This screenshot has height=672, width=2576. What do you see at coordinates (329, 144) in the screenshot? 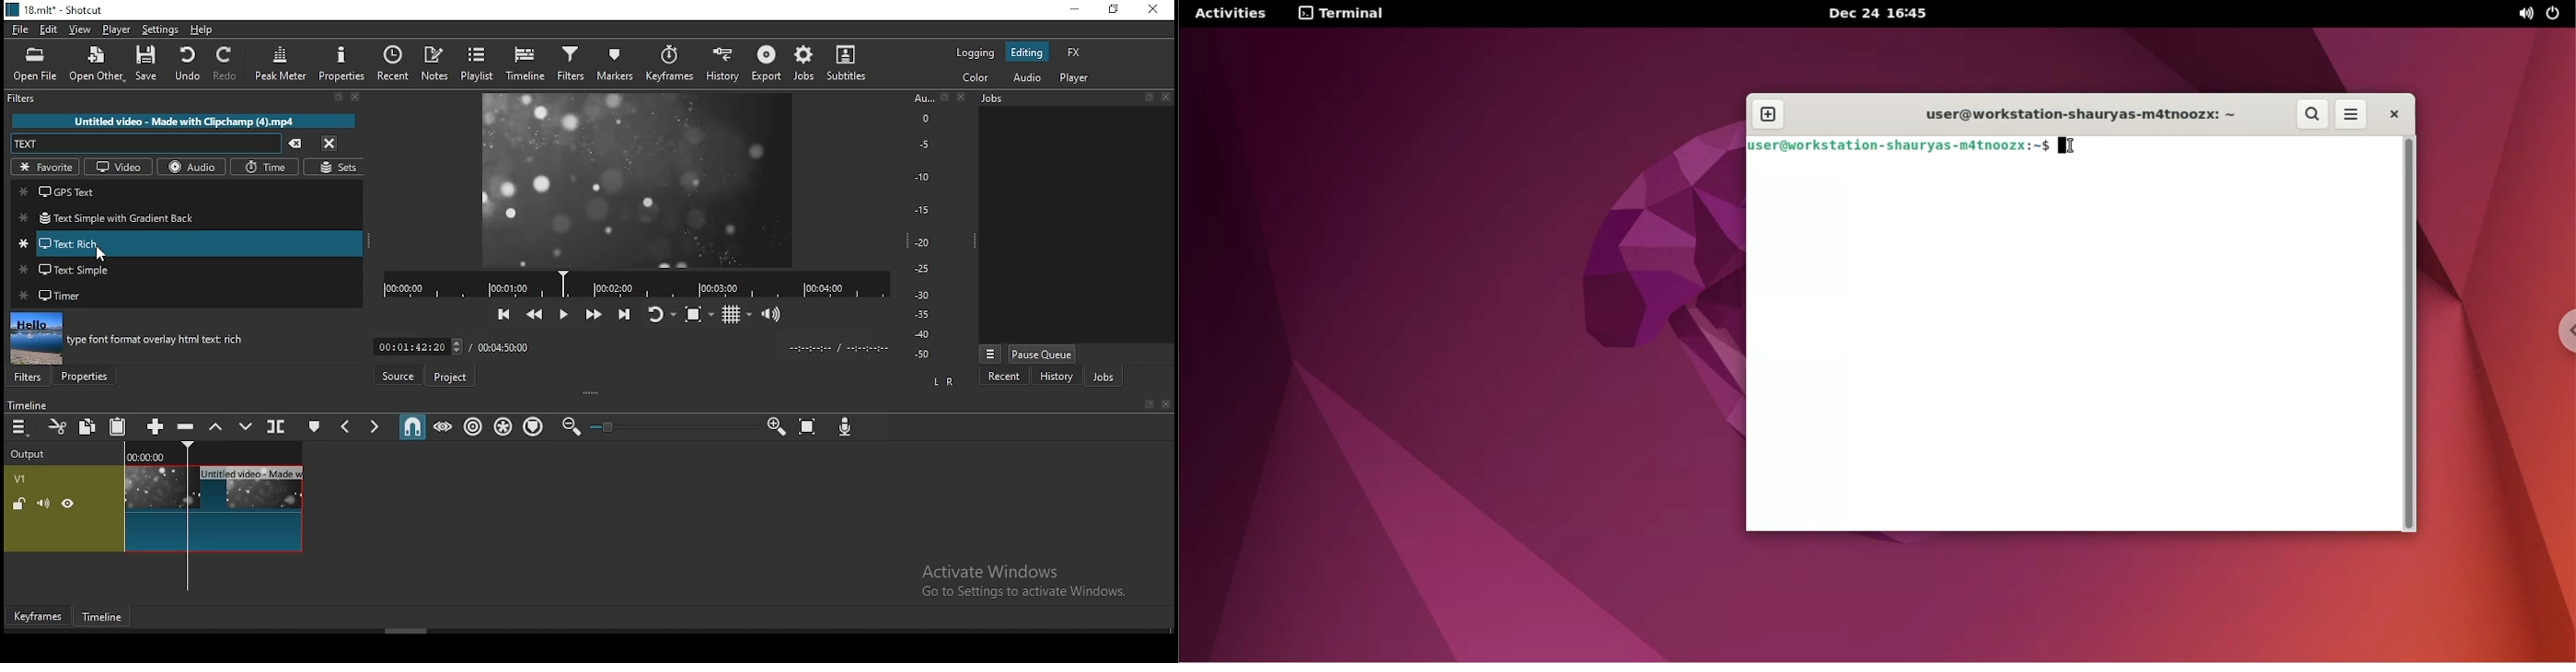
I see `close menu` at bounding box center [329, 144].